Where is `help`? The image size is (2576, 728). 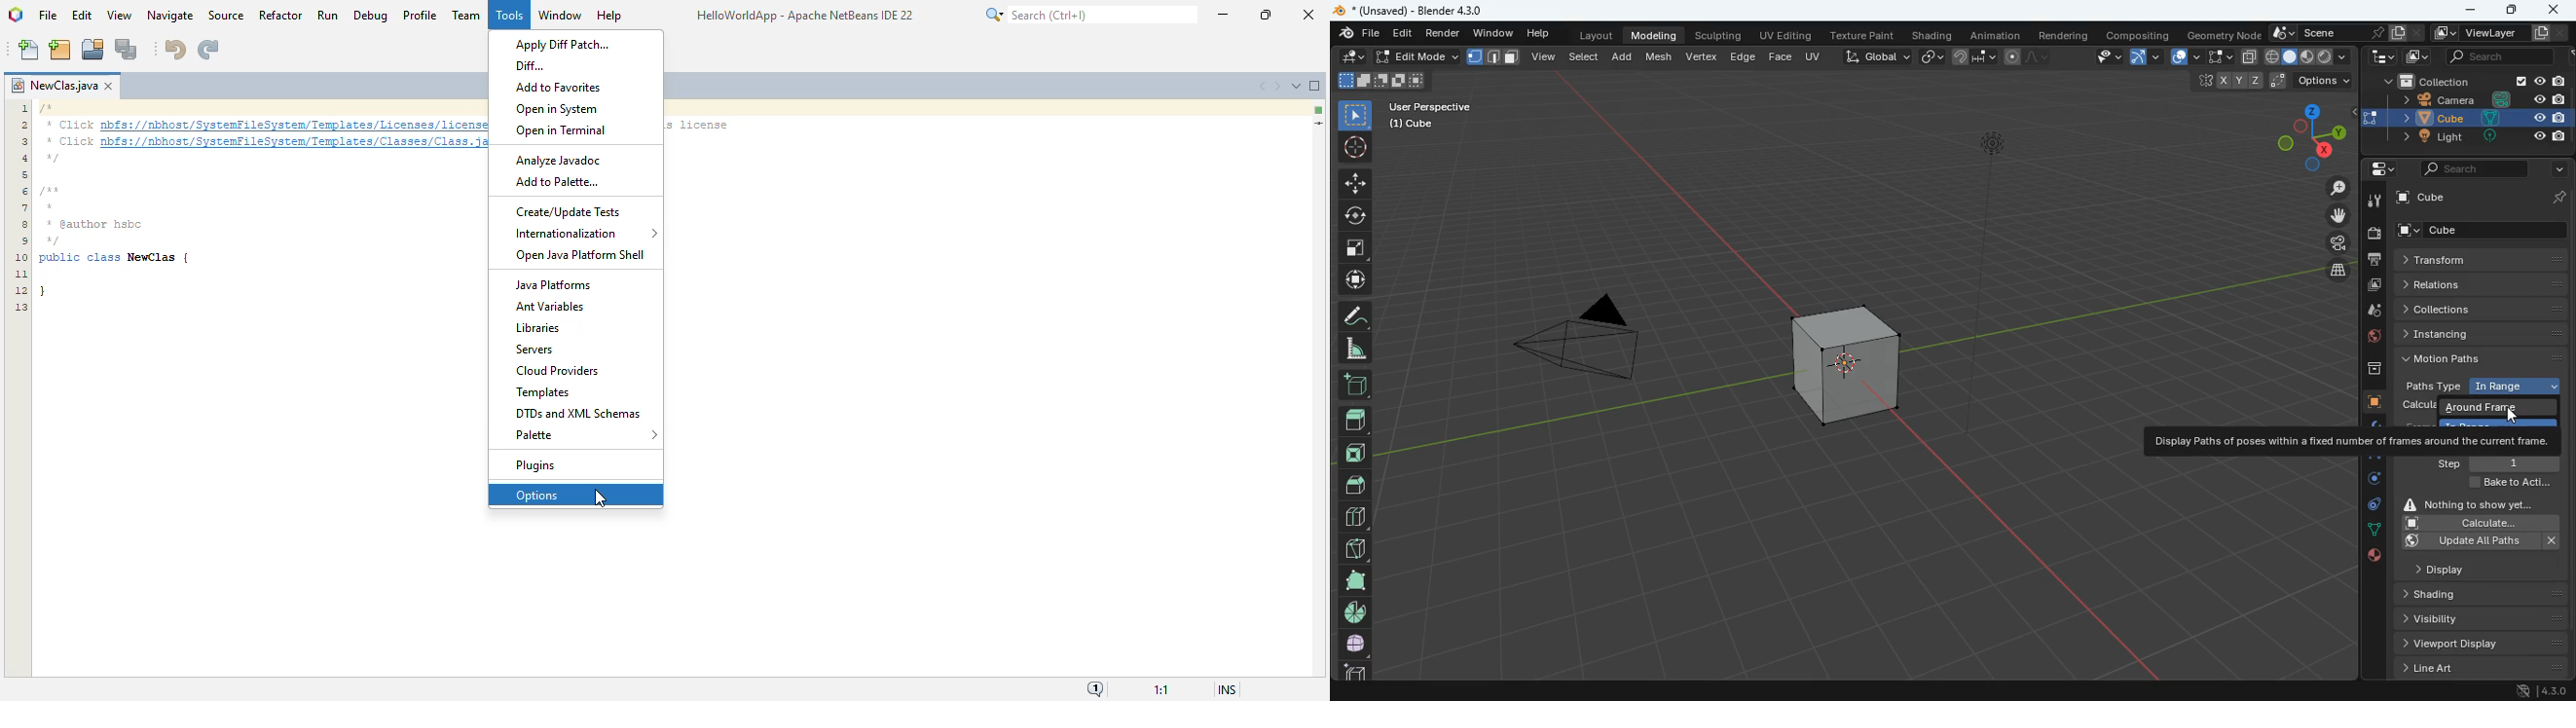 help is located at coordinates (1541, 35).